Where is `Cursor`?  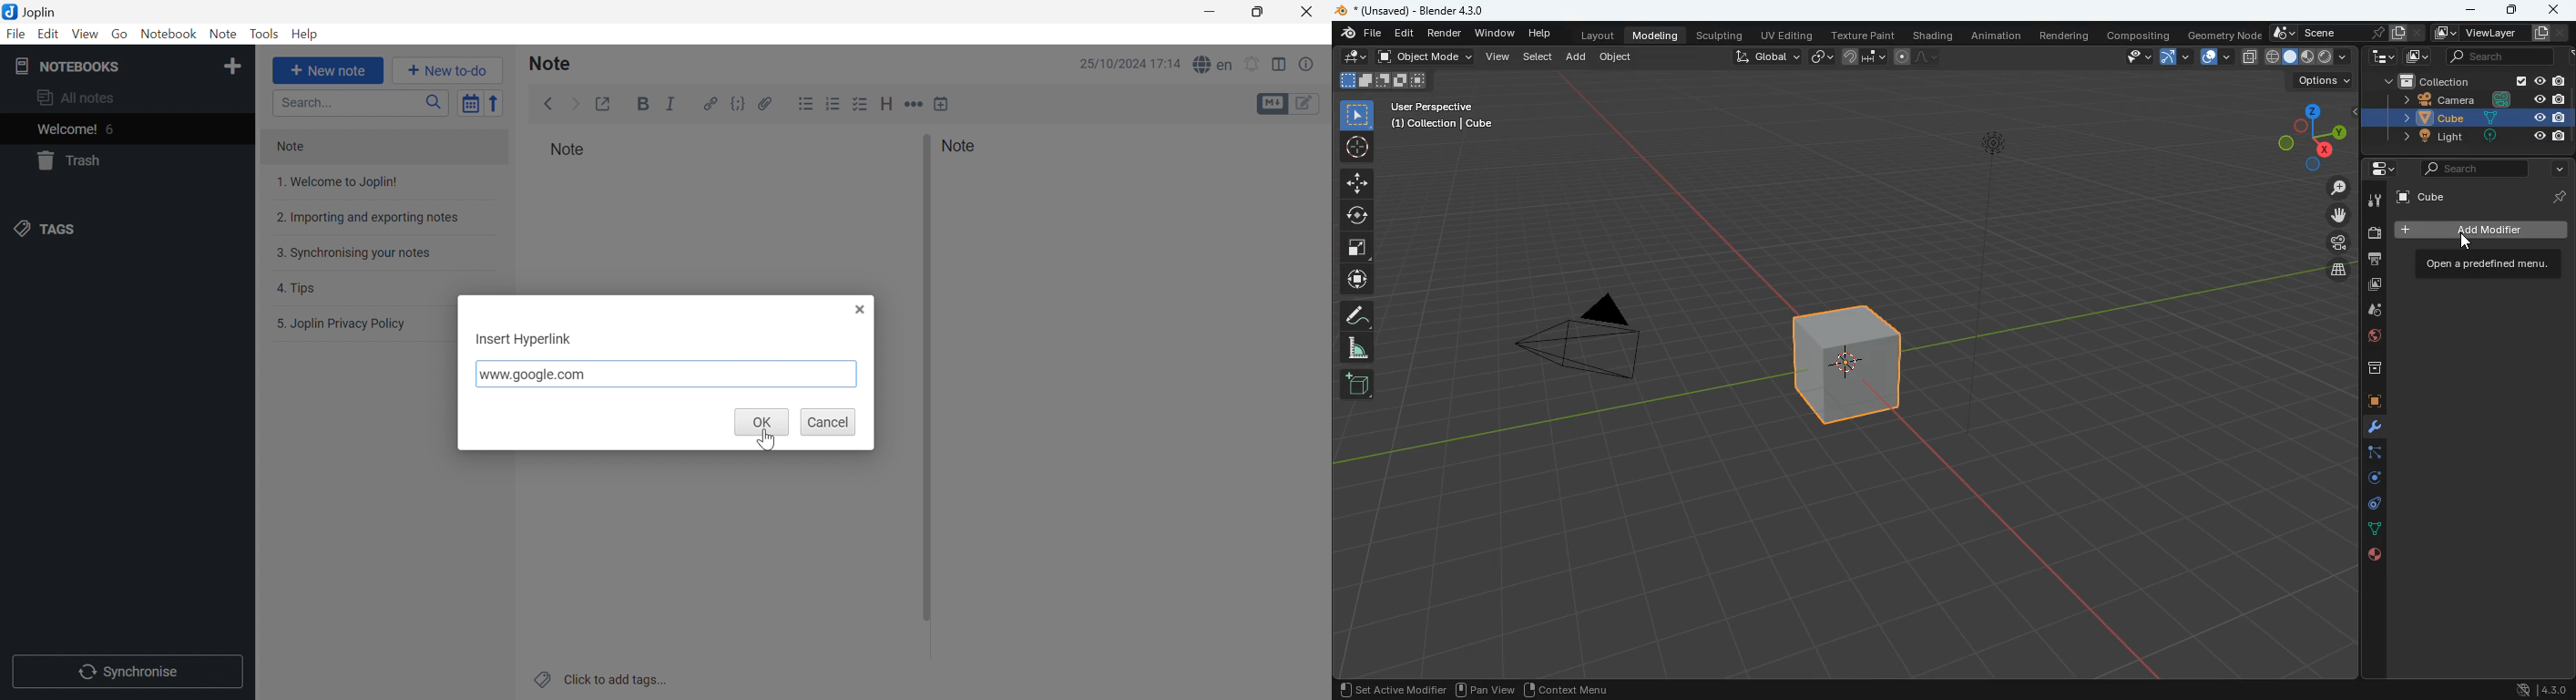 Cursor is located at coordinates (763, 441).